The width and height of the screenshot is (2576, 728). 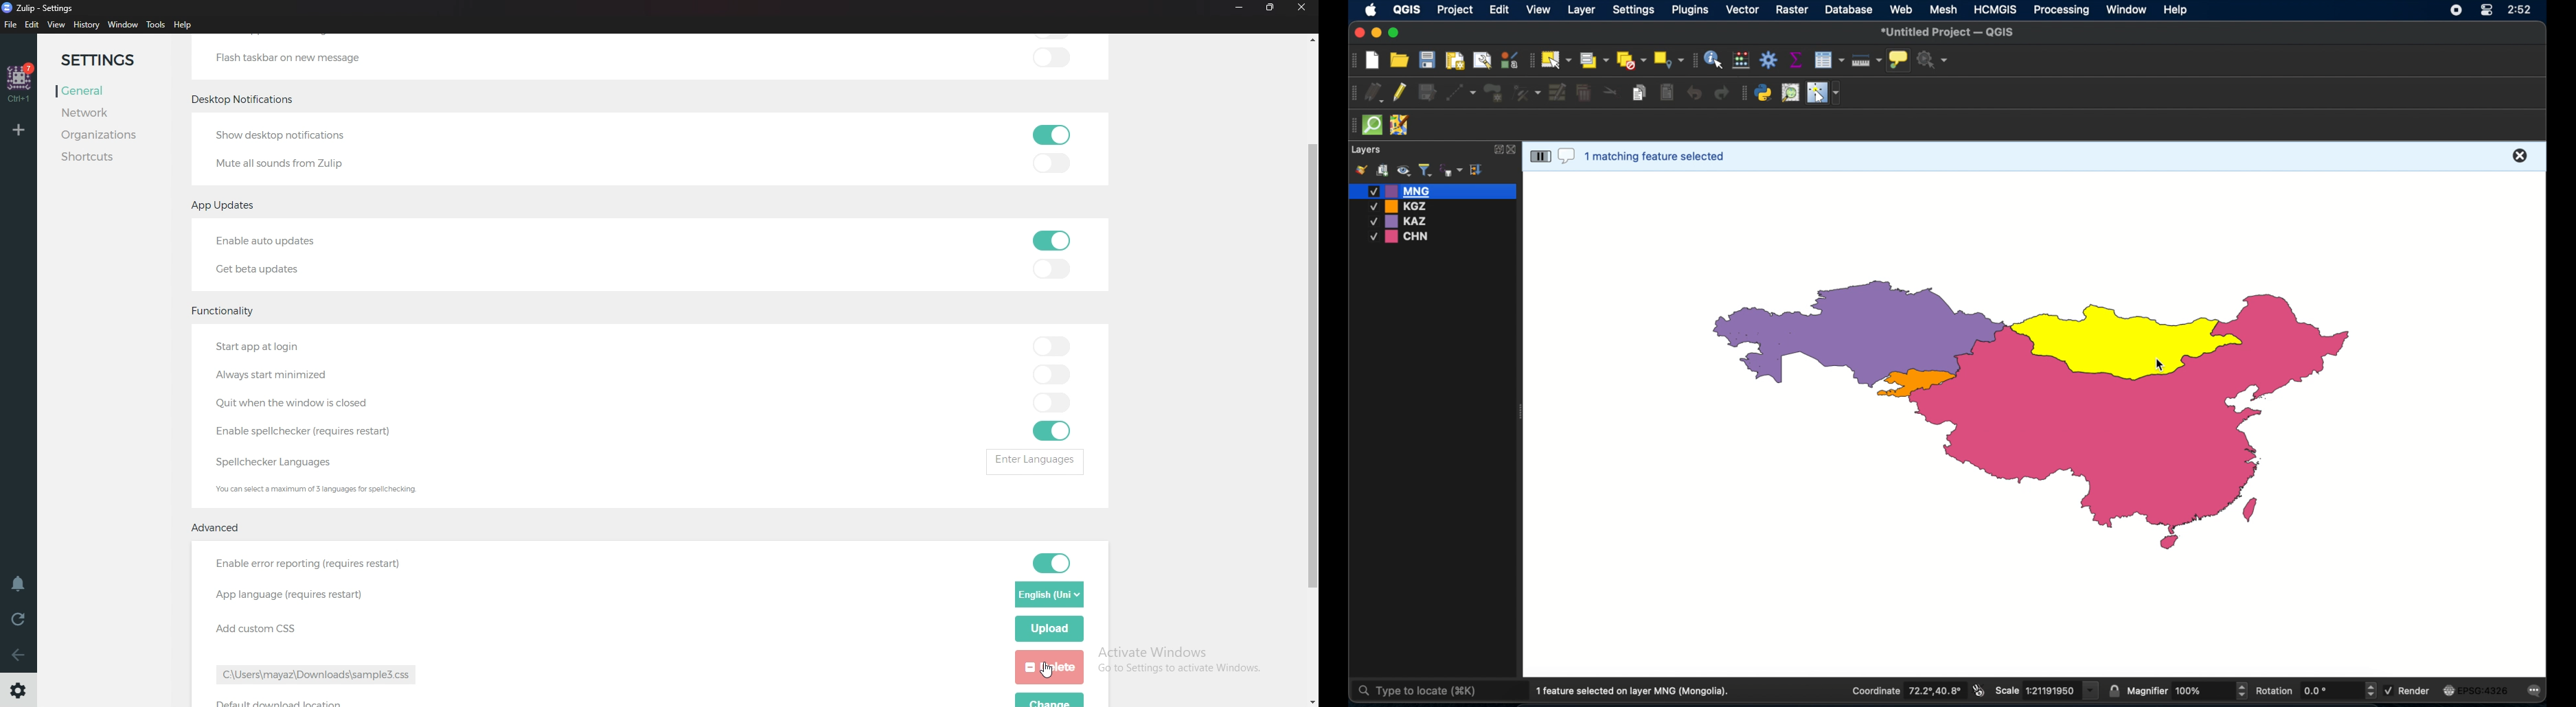 What do you see at coordinates (1358, 32) in the screenshot?
I see `close` at bounding box center [1358, 32].